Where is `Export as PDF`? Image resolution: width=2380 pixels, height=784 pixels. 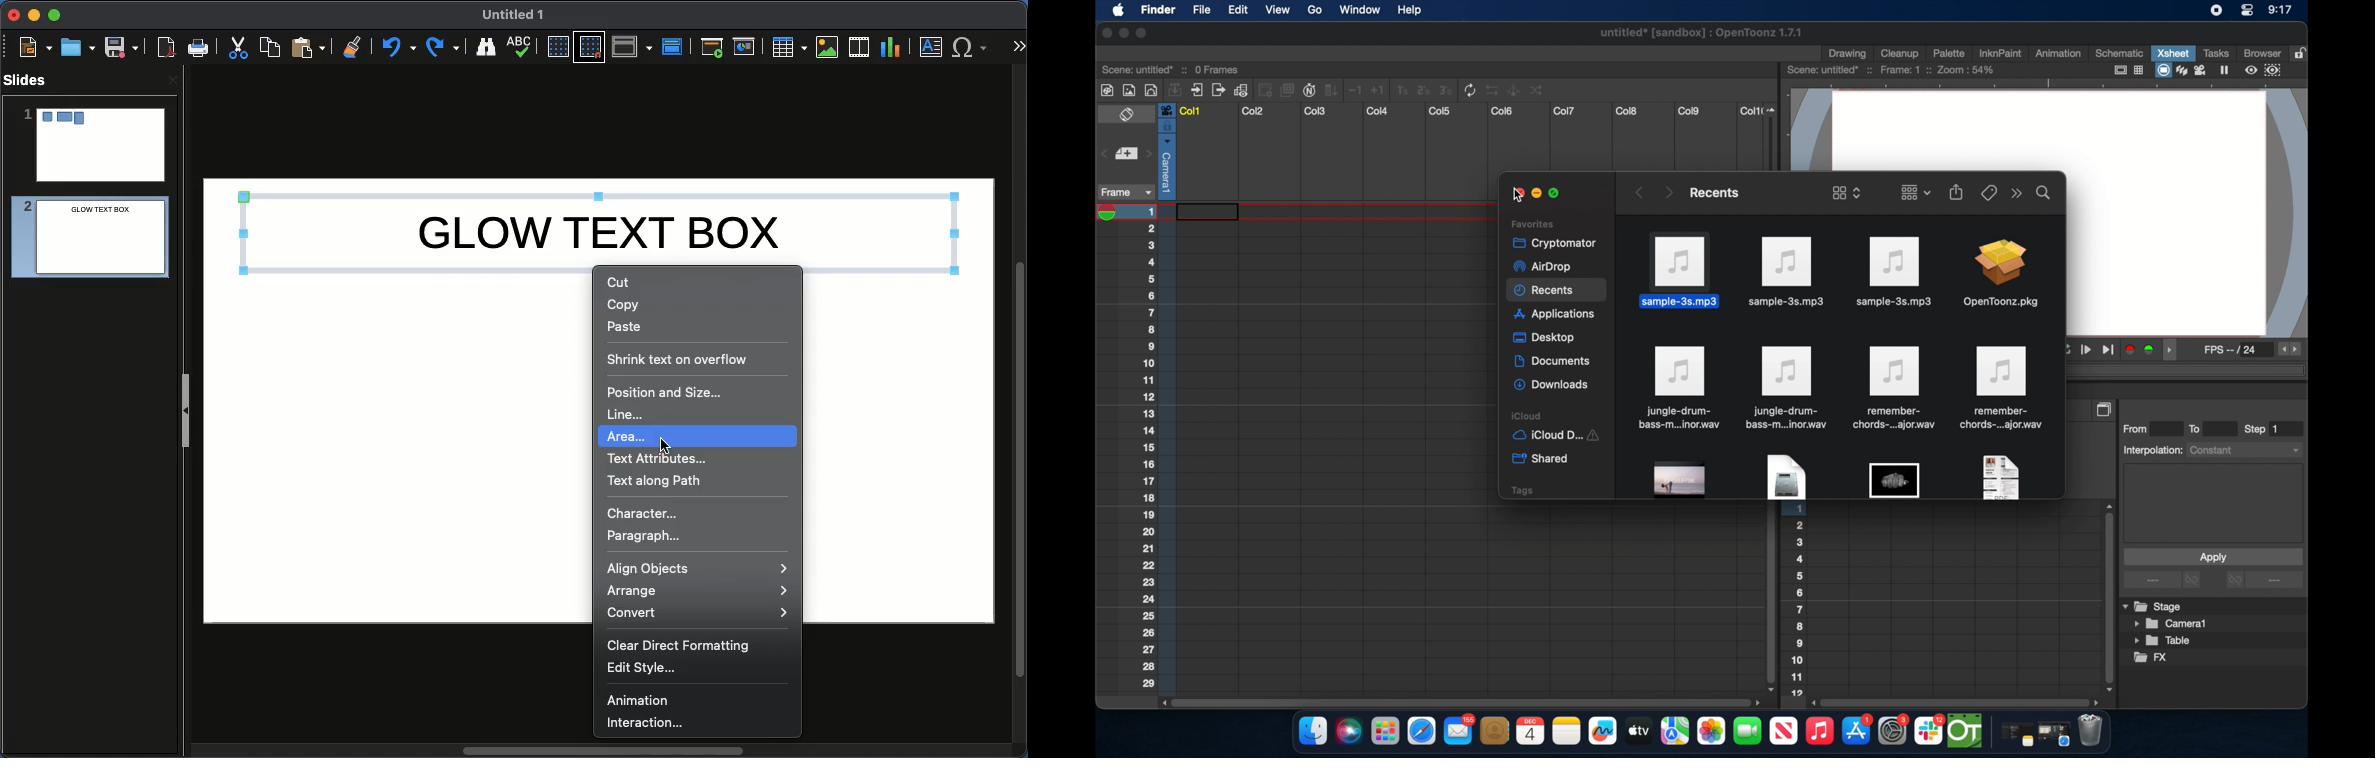 Export as PDF is located at coordinates (166, 48).